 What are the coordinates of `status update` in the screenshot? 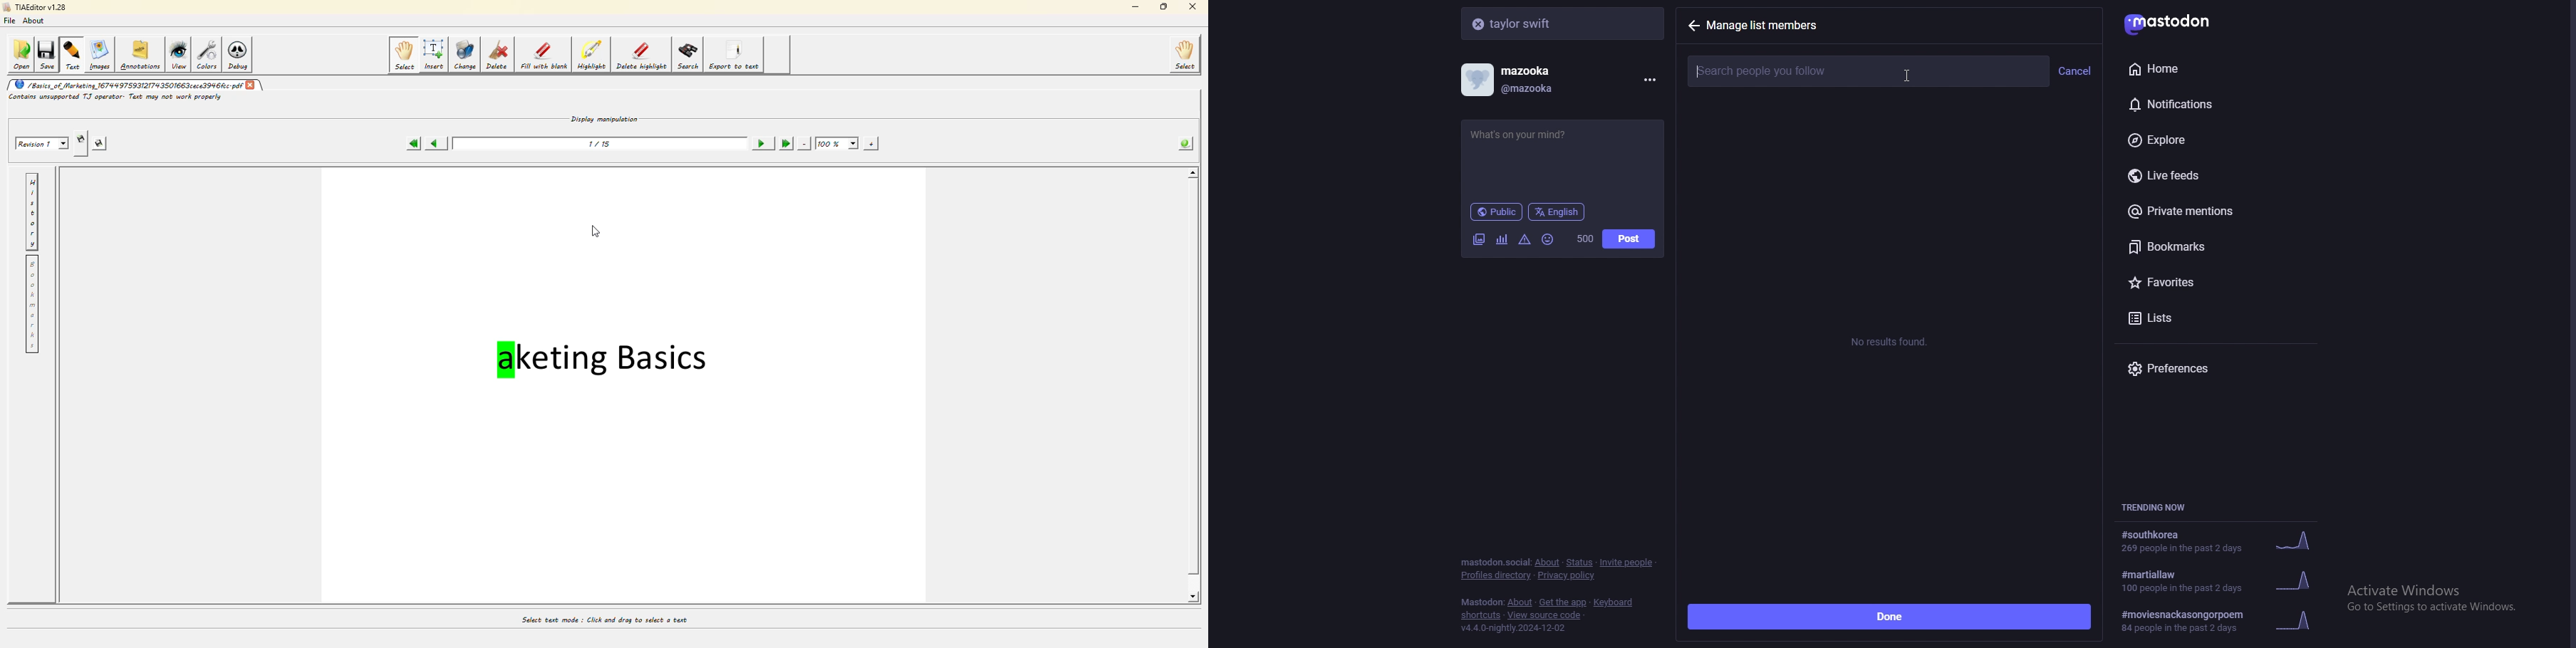 It's located at (1531, 135).